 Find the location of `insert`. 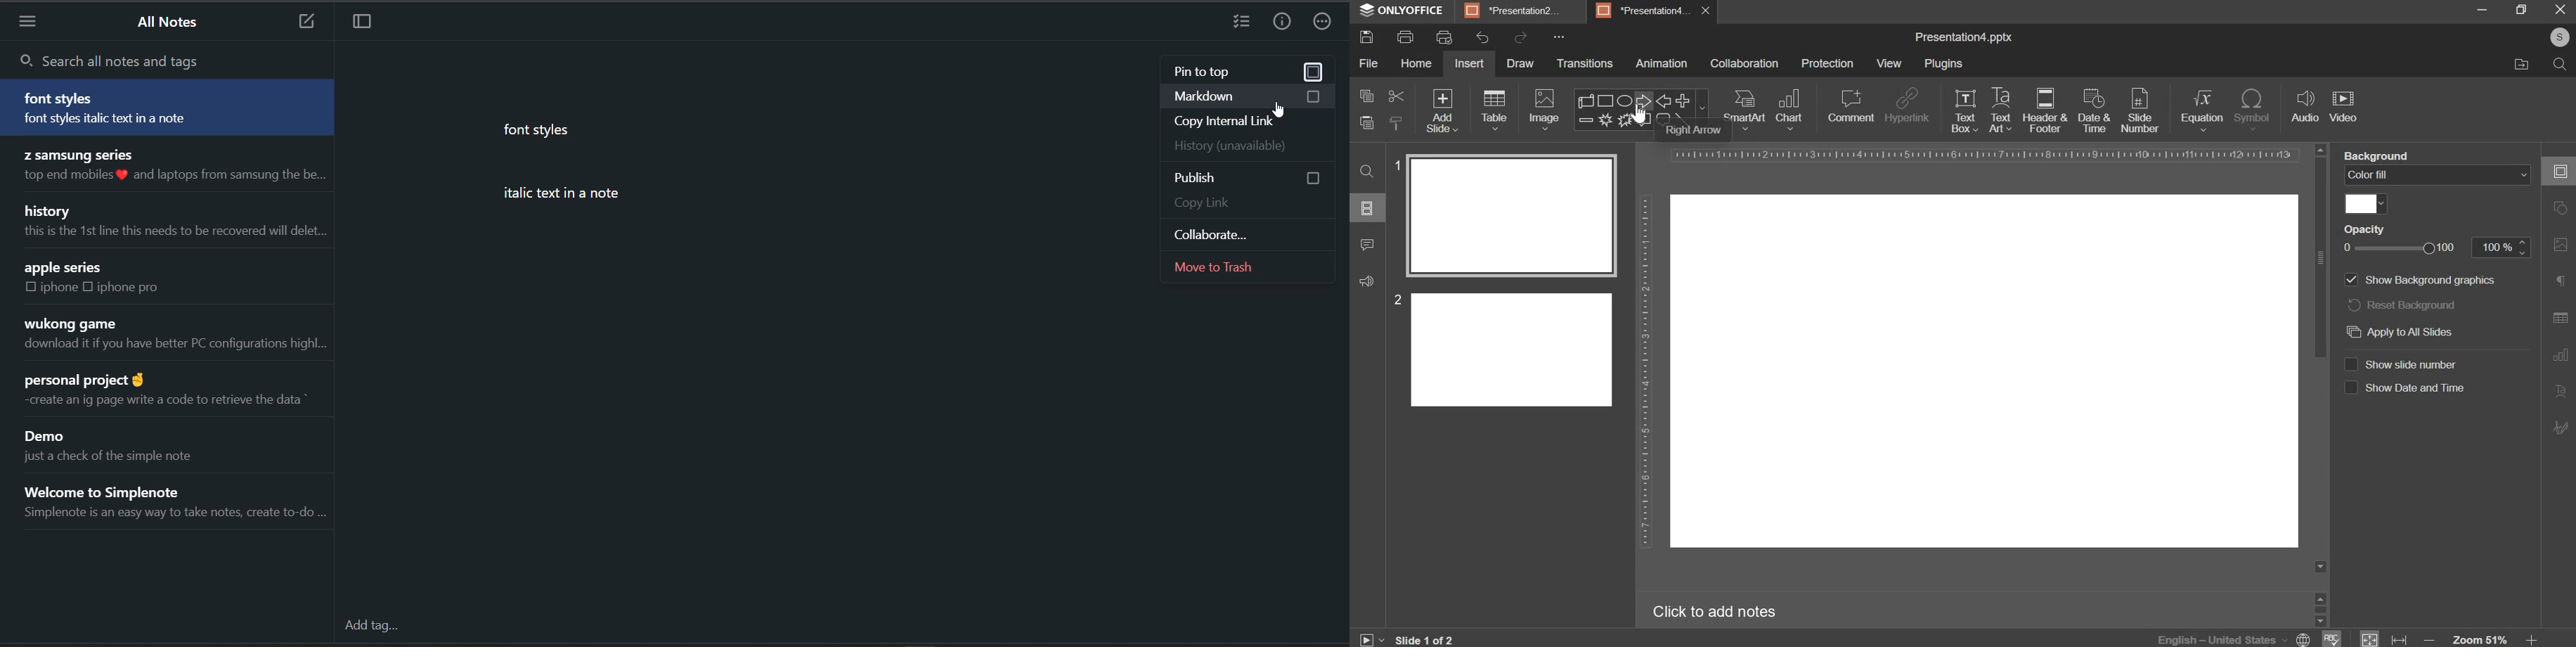

insert is located at coordinates (1469, 64).